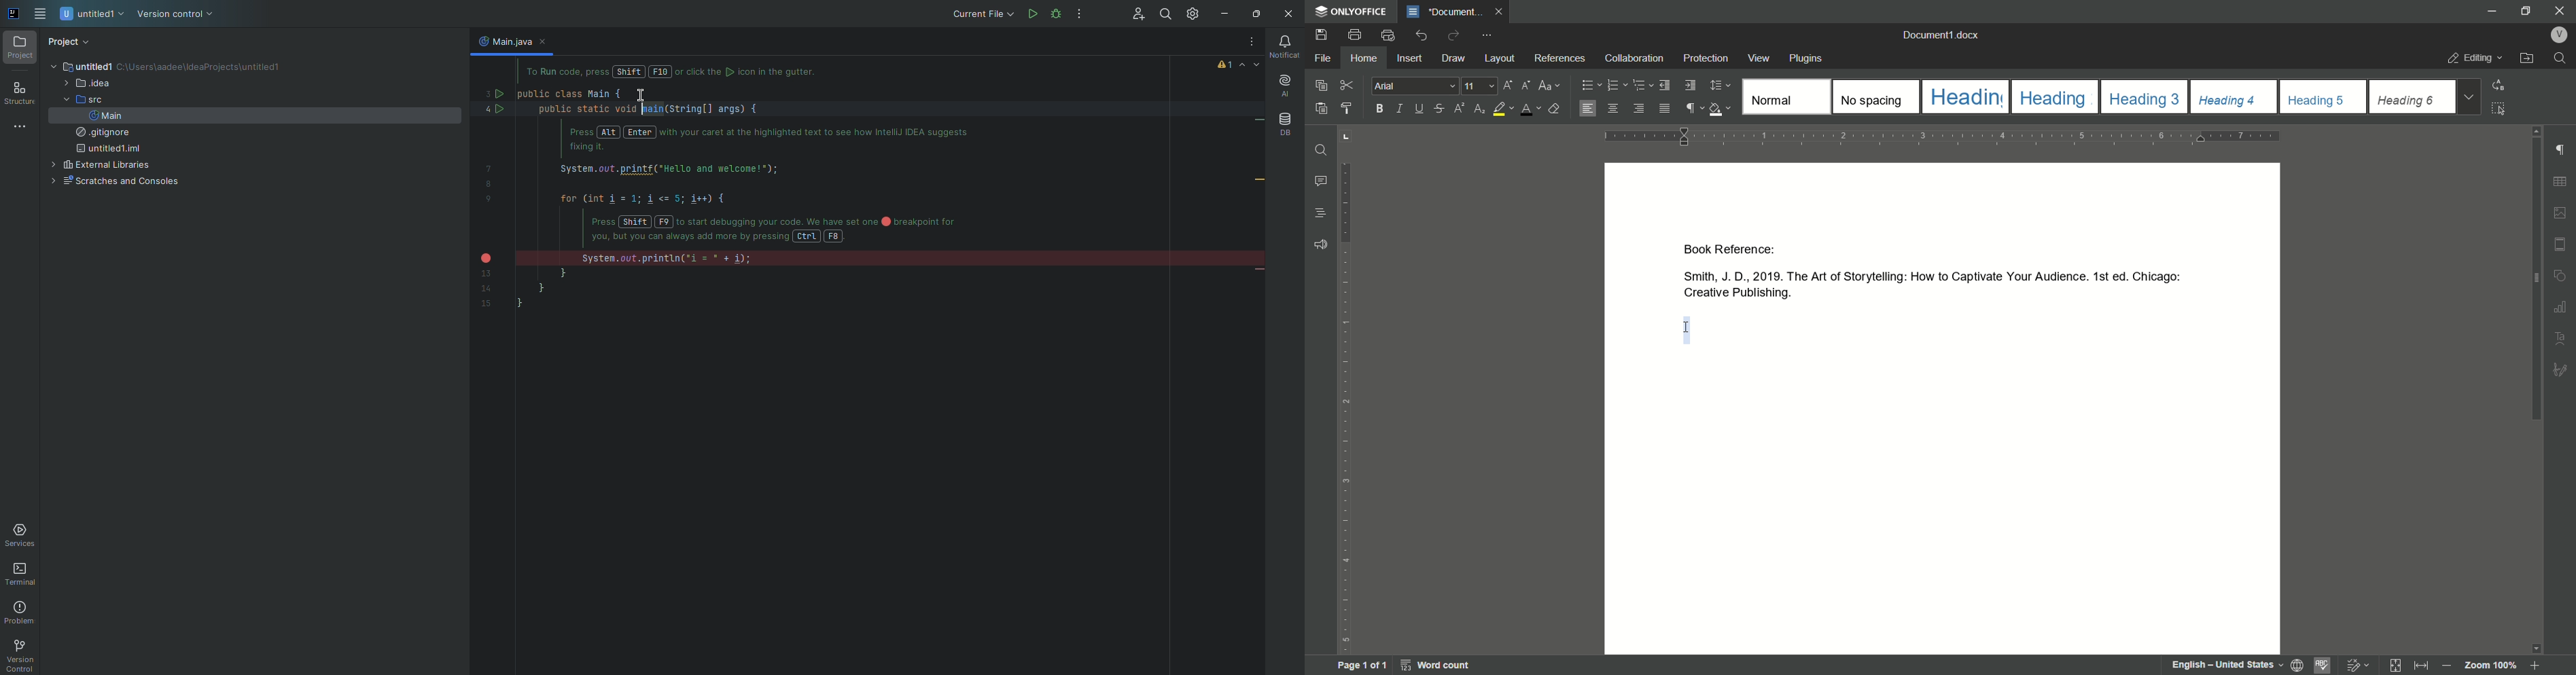 The width and height of the screenshot is (2576, 700). Describe the element at coordinates (1807, 58) in the screenshot. I see `plugins` at that location.